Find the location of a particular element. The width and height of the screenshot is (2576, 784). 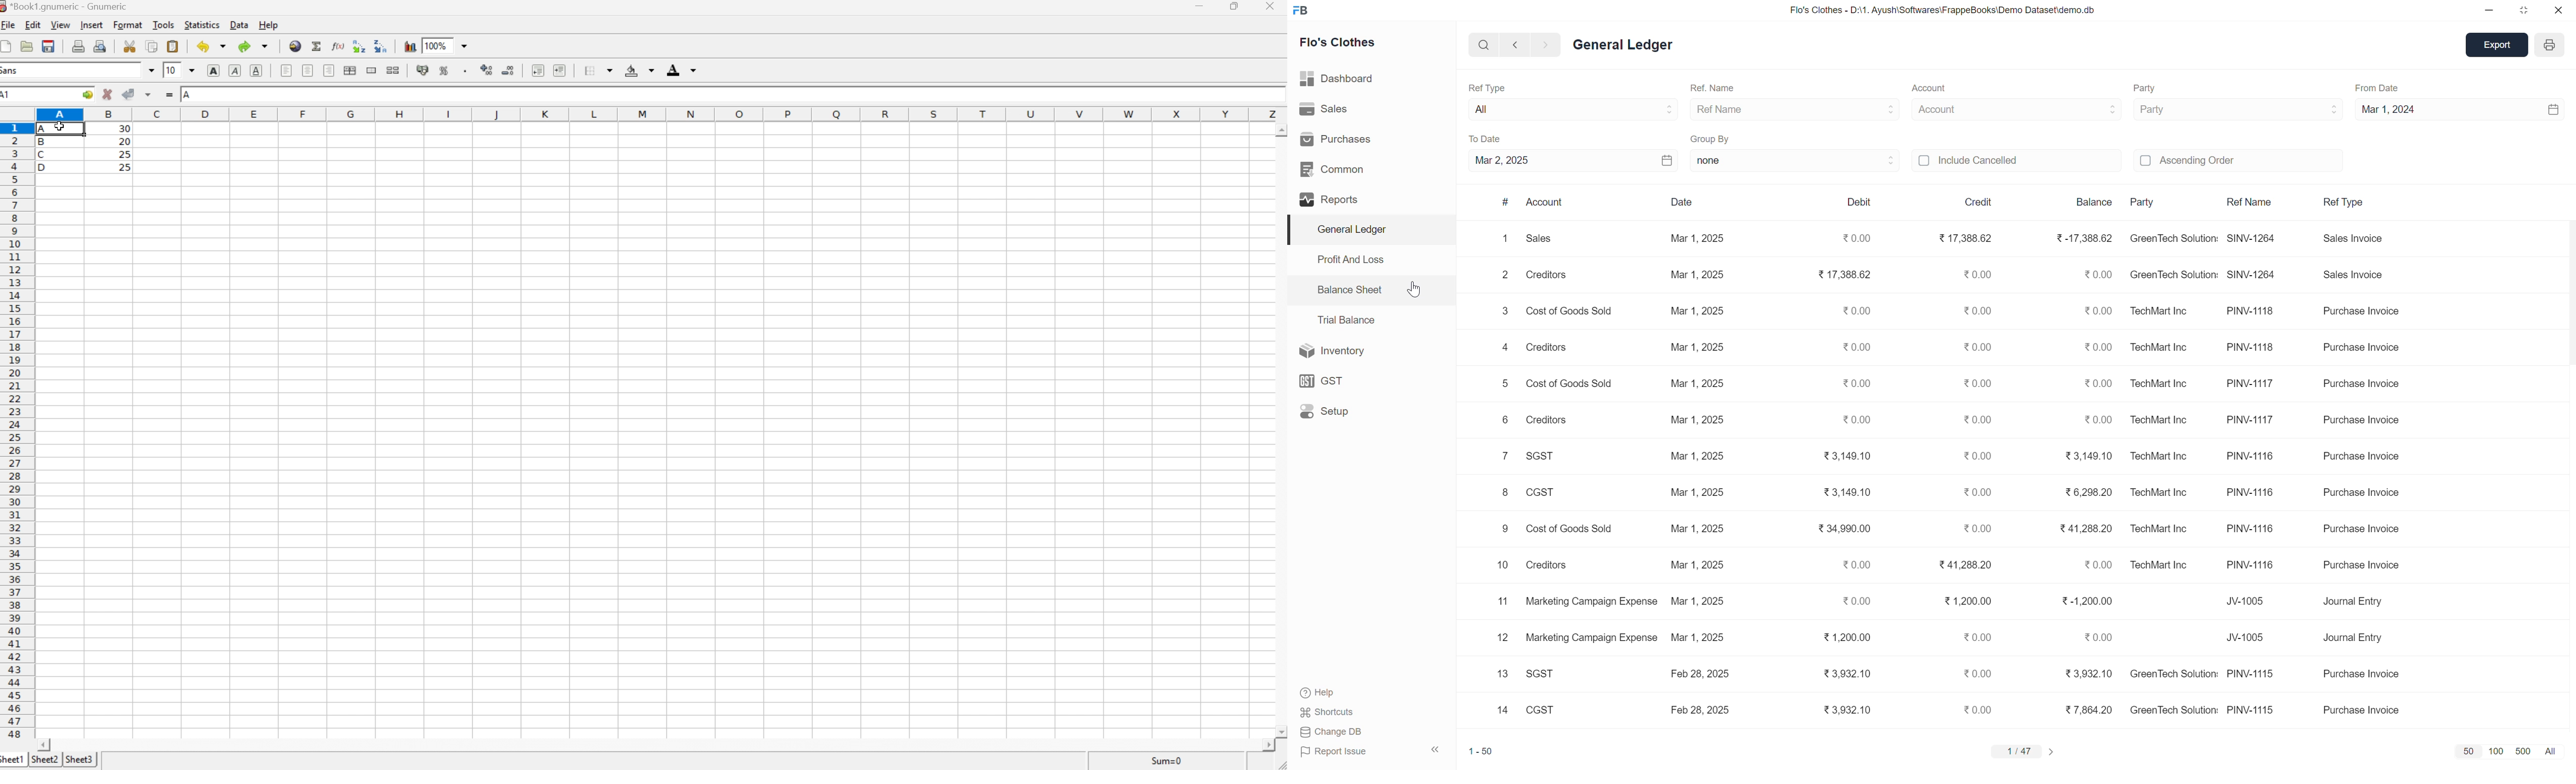

purchase invoice is located at coordinates (2362, 710).